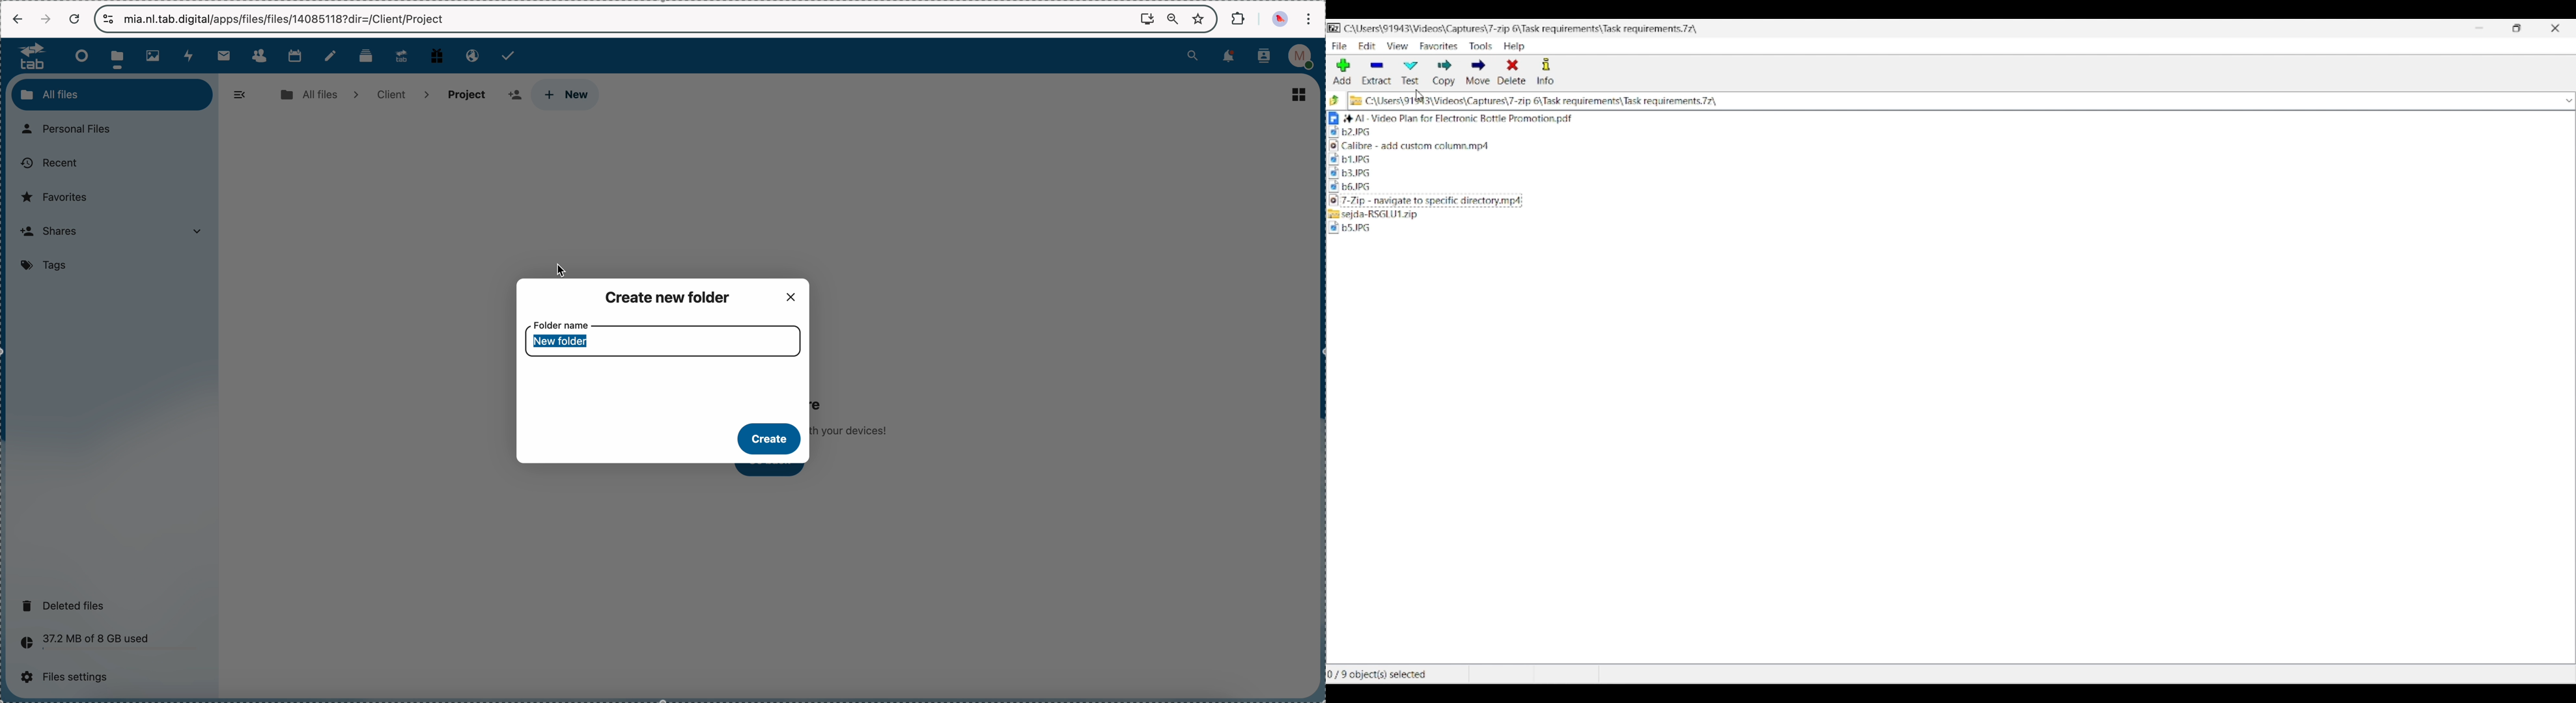 The height and width of the screenshot is (728, 2576). What do you see at coordinates (795, 295) in the screenshot?
I see `close` at bounding box center [795, 295].